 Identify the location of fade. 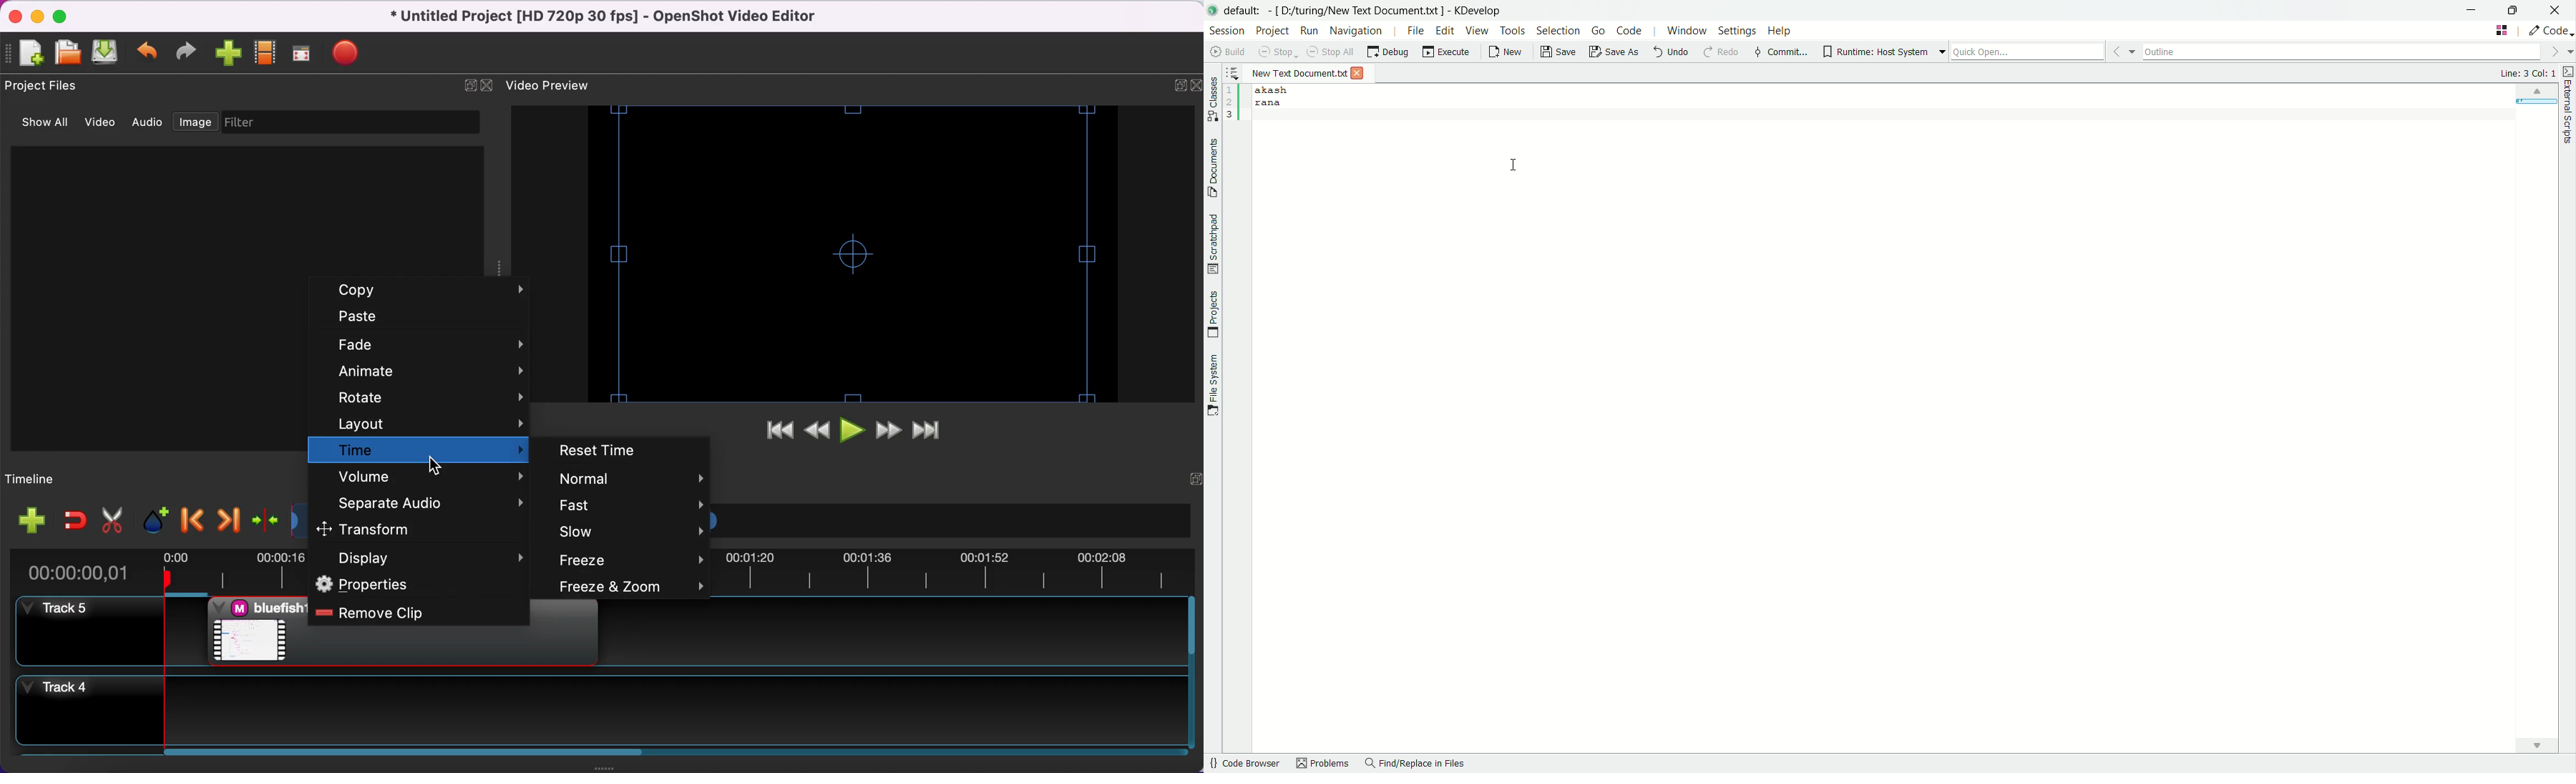
(427, 347).